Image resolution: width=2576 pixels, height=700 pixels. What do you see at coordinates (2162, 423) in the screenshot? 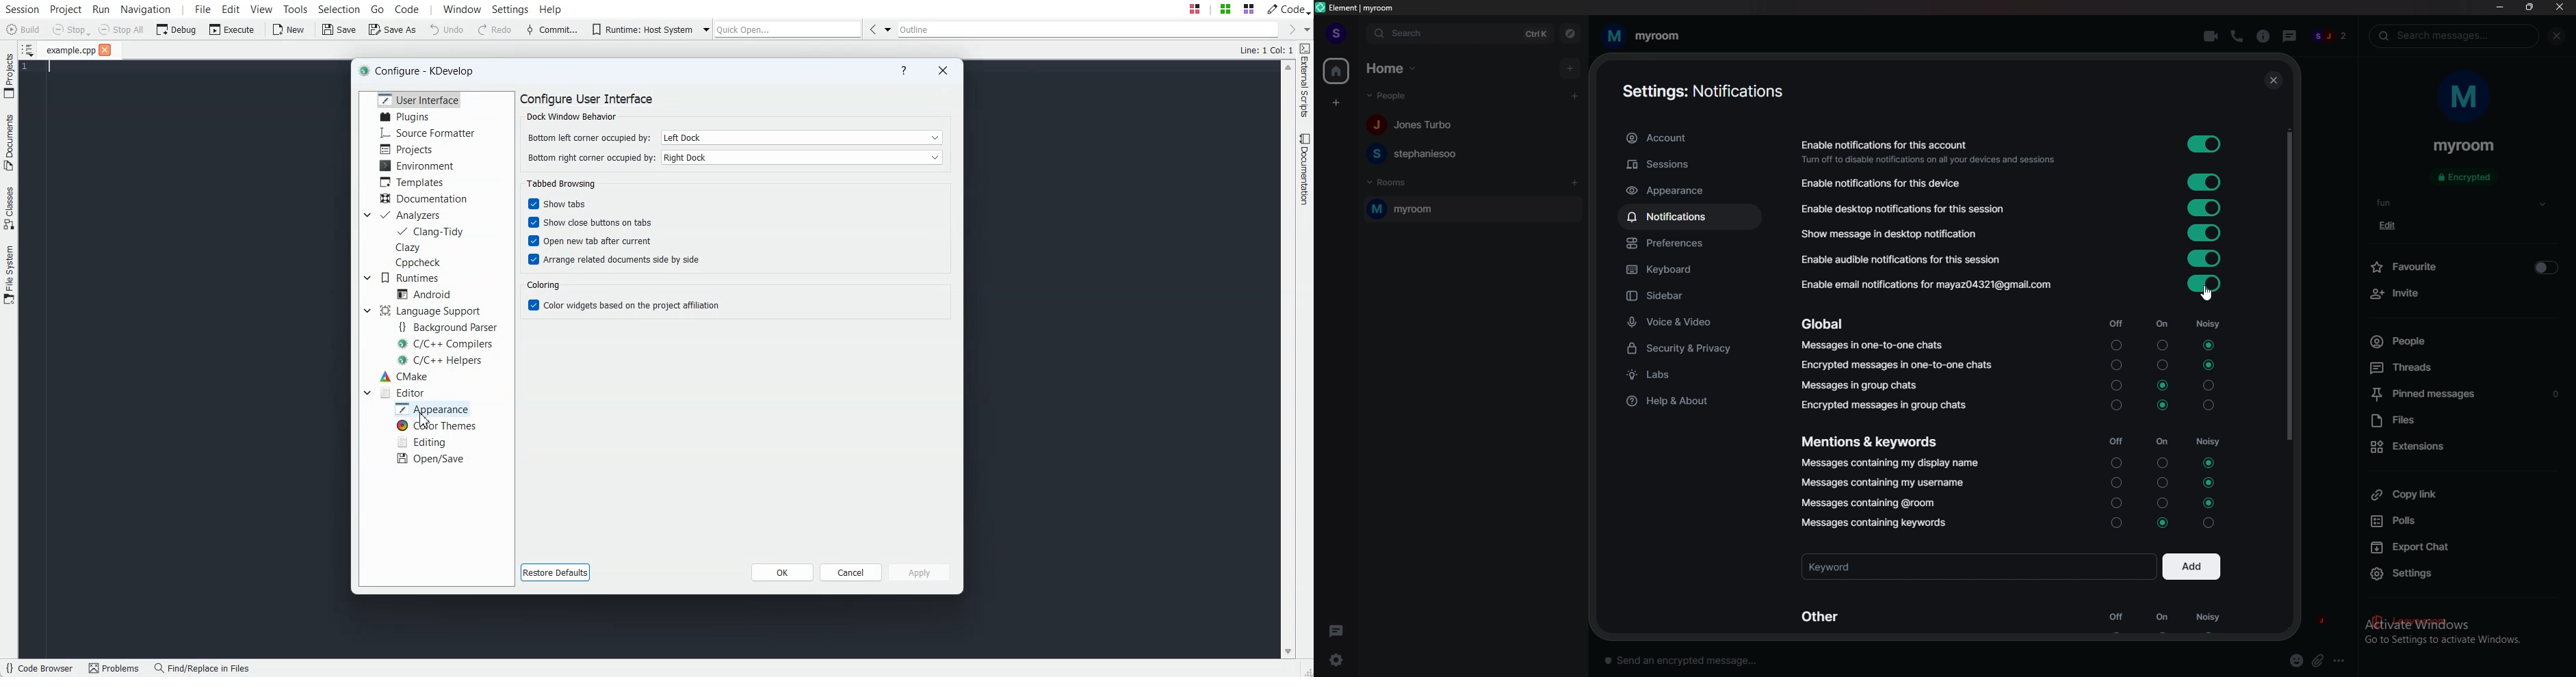
I see `on` at bounding box center [2162, 423].